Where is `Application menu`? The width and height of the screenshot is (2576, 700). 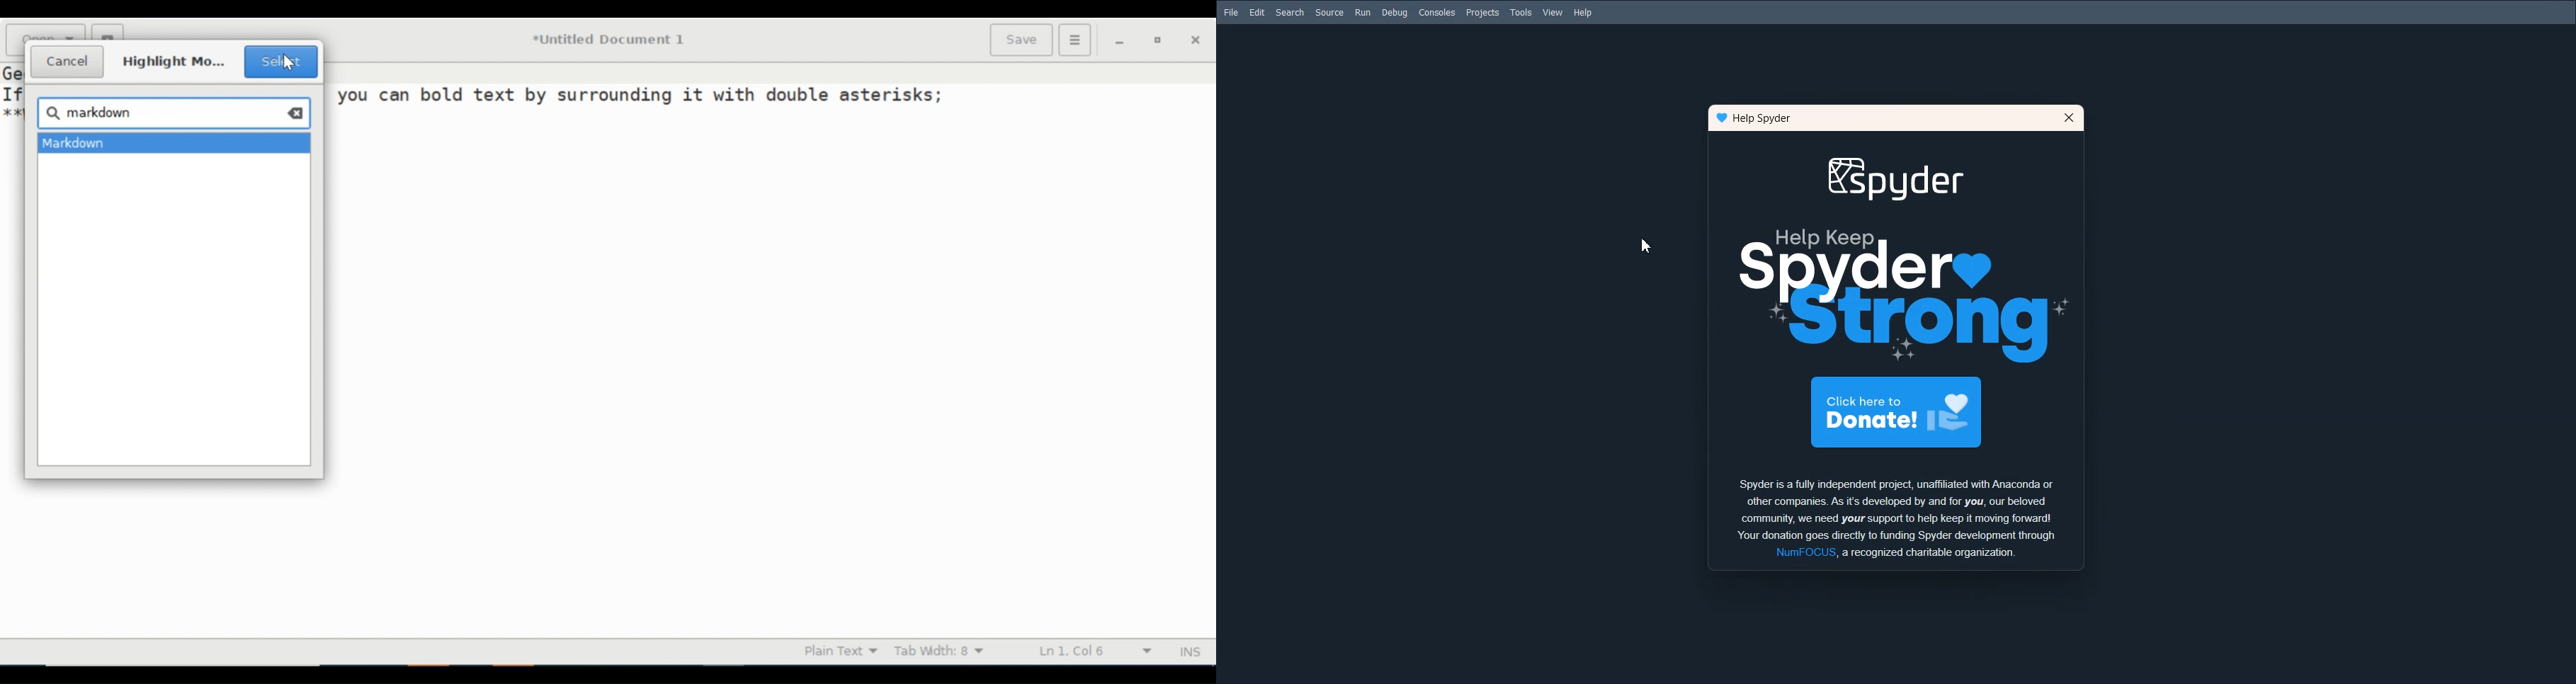 Application menu is located at coordinates (1074, 39).